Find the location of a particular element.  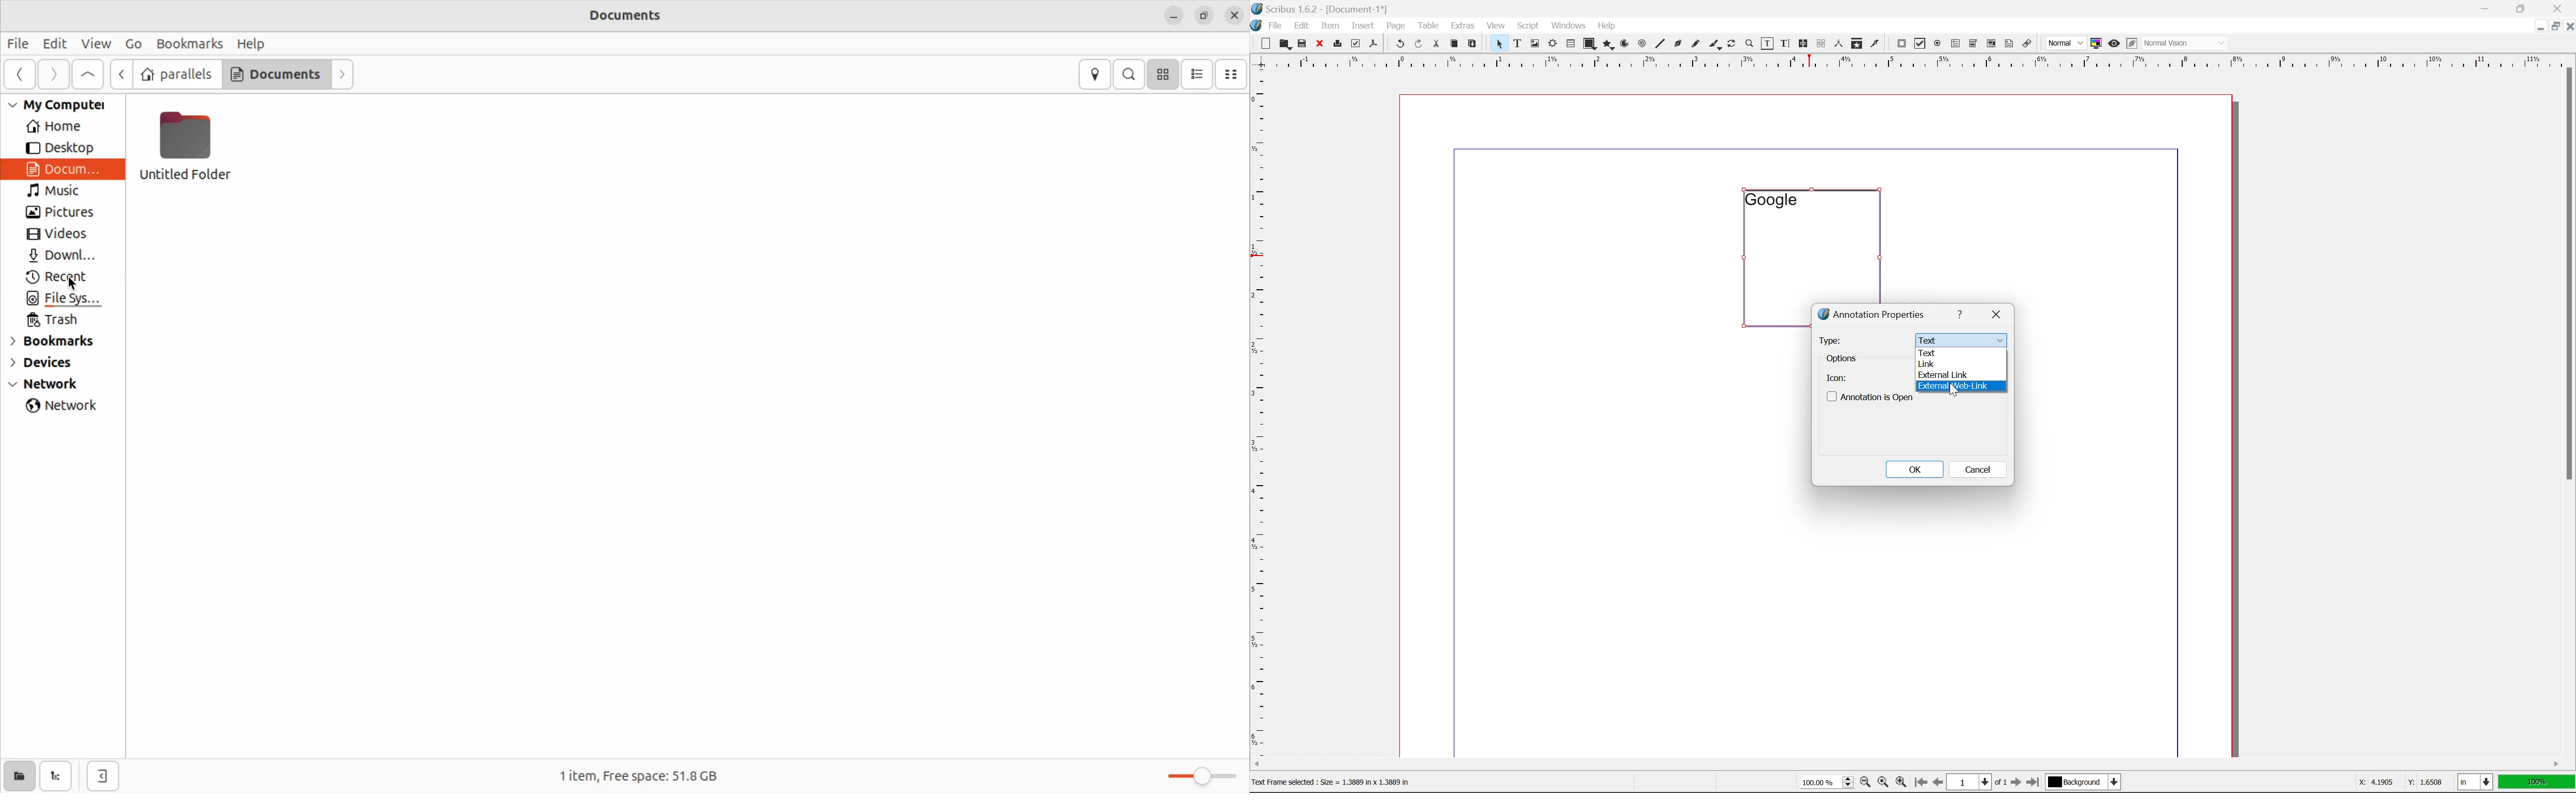

edit is located at coordinates (1303, 26).